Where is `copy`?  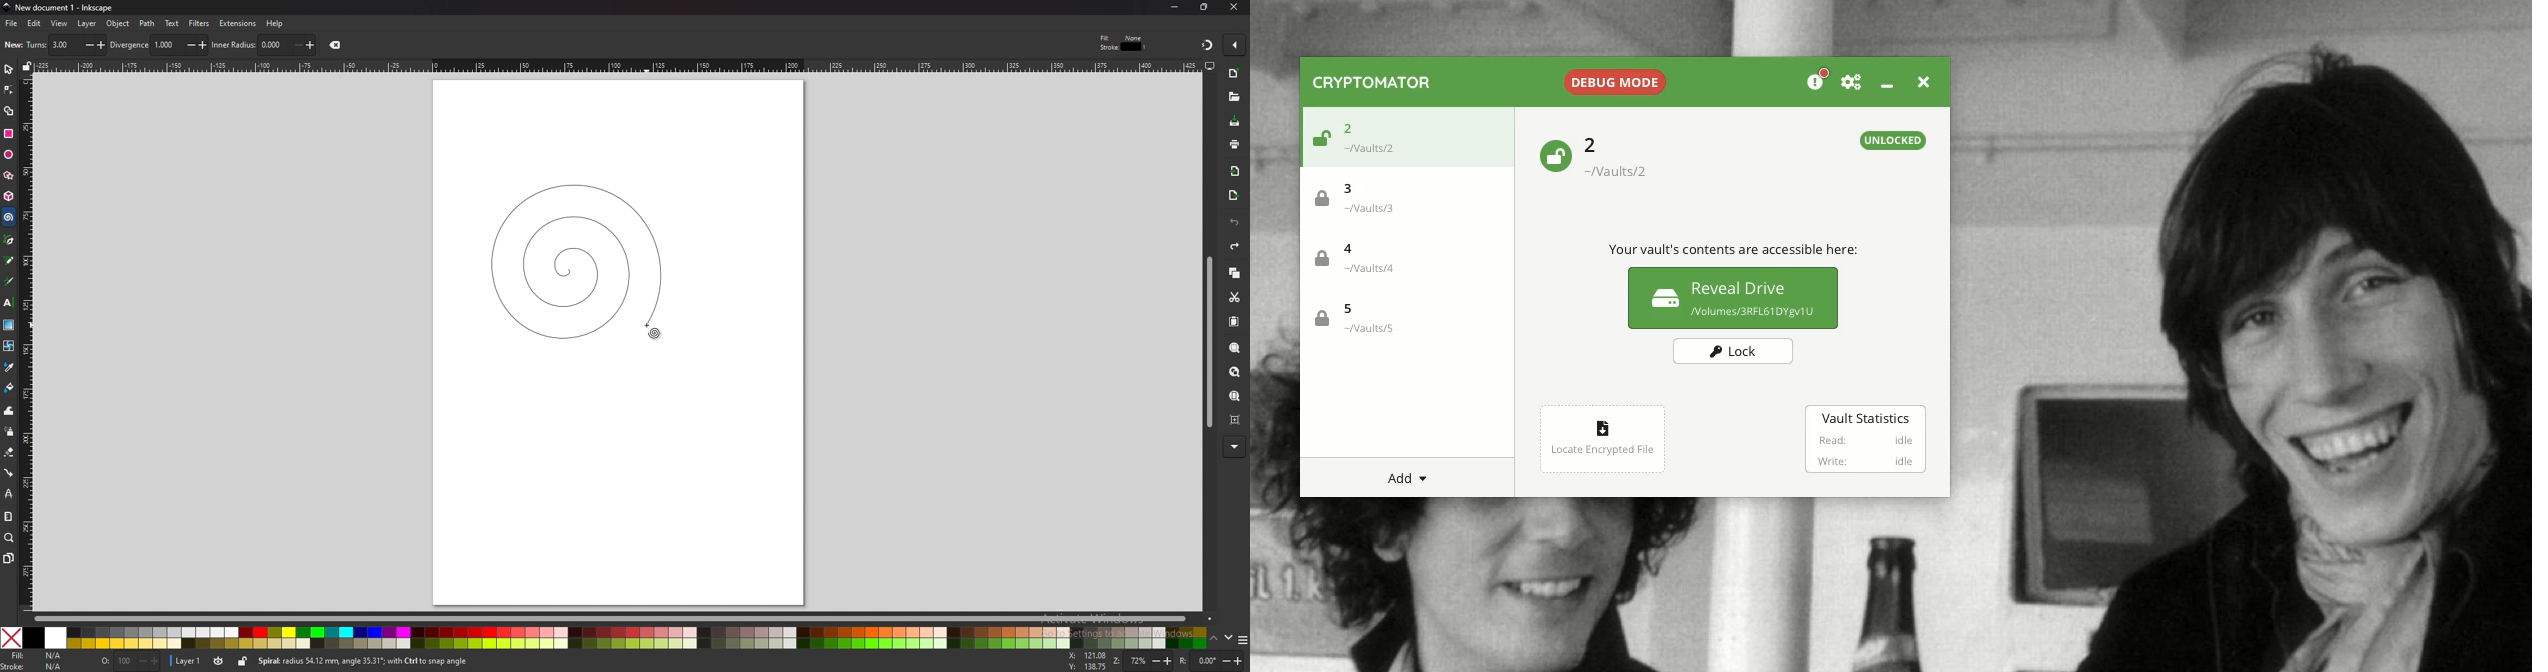 copy is located at coordinates (1235, 272).